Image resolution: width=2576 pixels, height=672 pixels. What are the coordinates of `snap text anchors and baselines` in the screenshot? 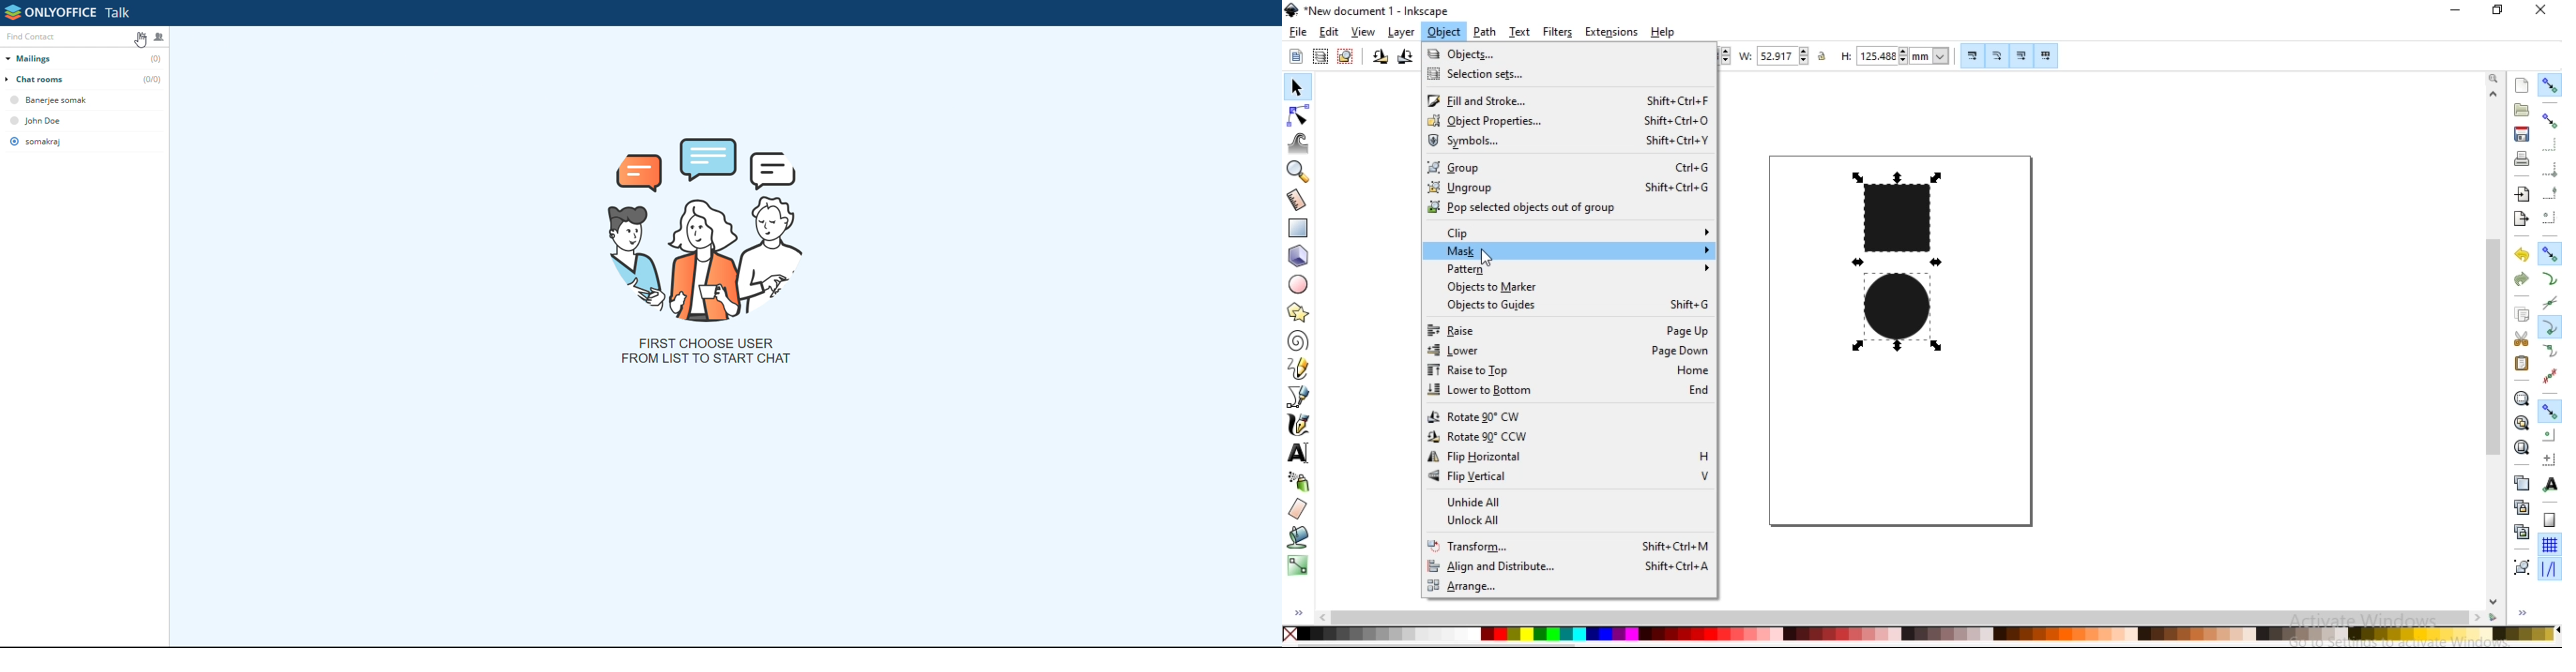 It's located at (2550, 483).